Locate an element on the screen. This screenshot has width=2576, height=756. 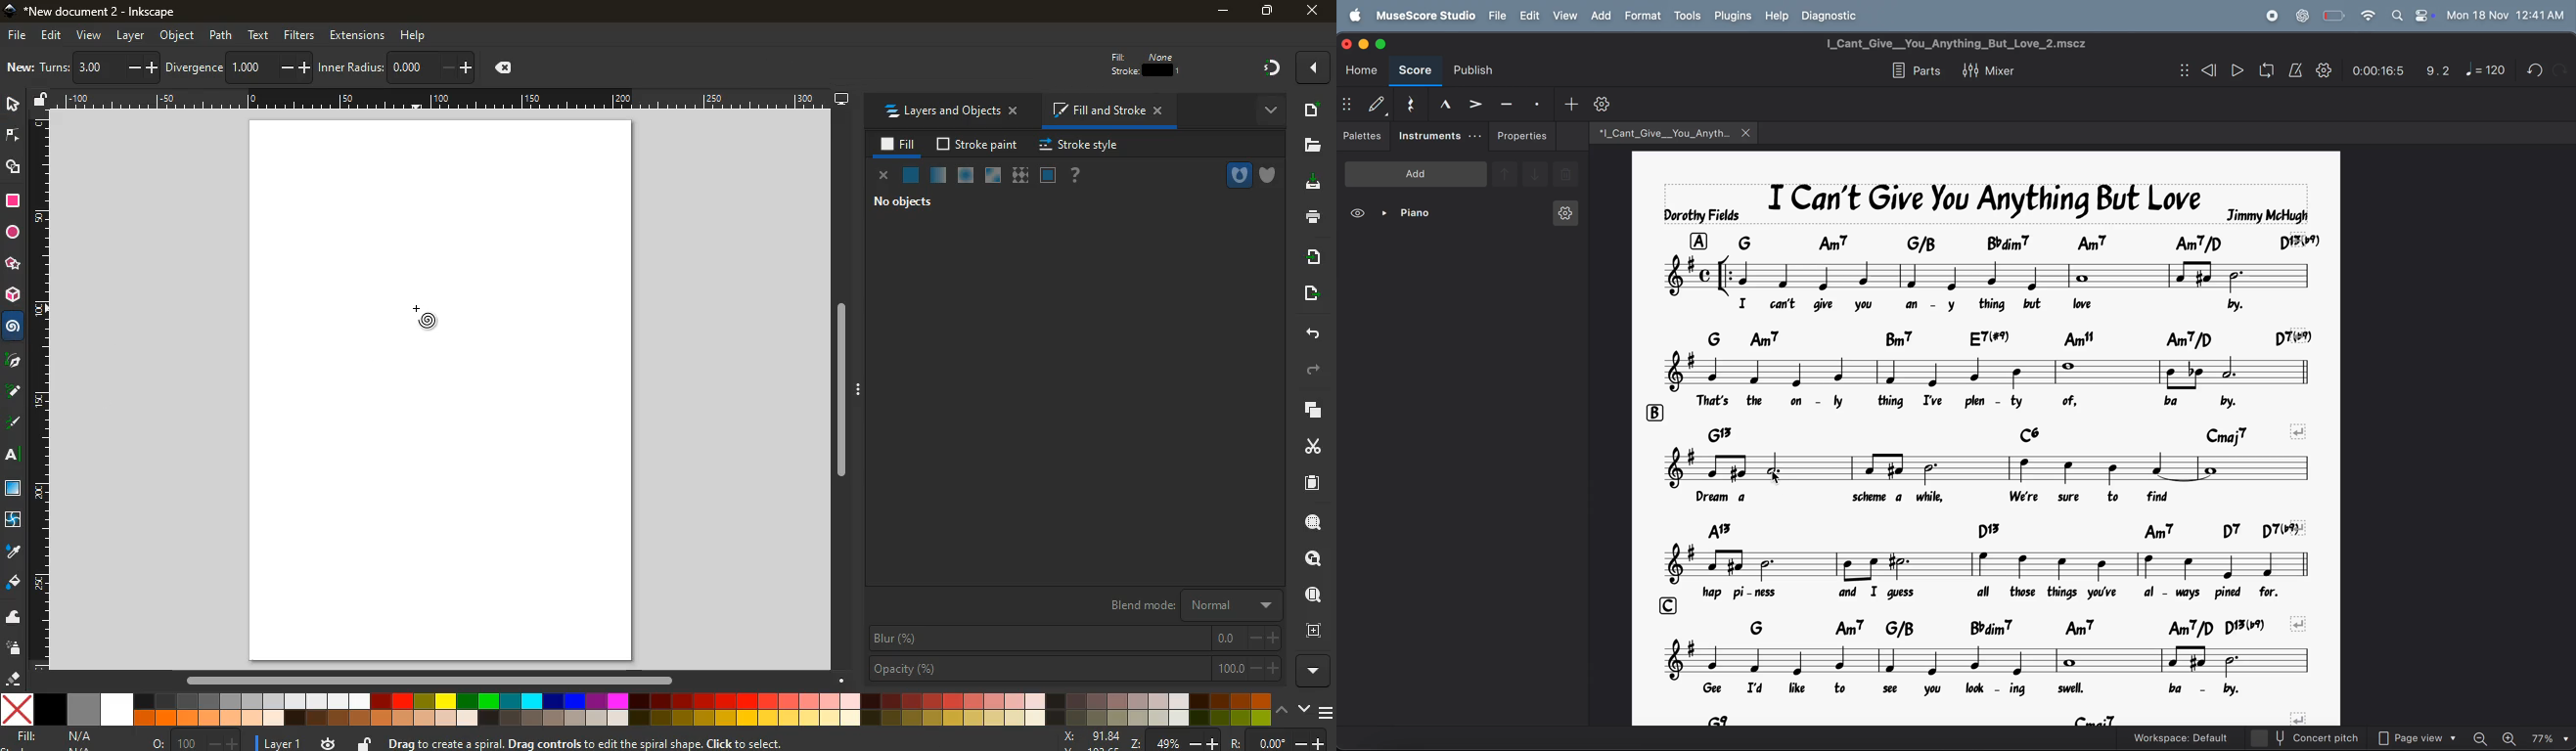
search is located at coordinates (1308, 525).